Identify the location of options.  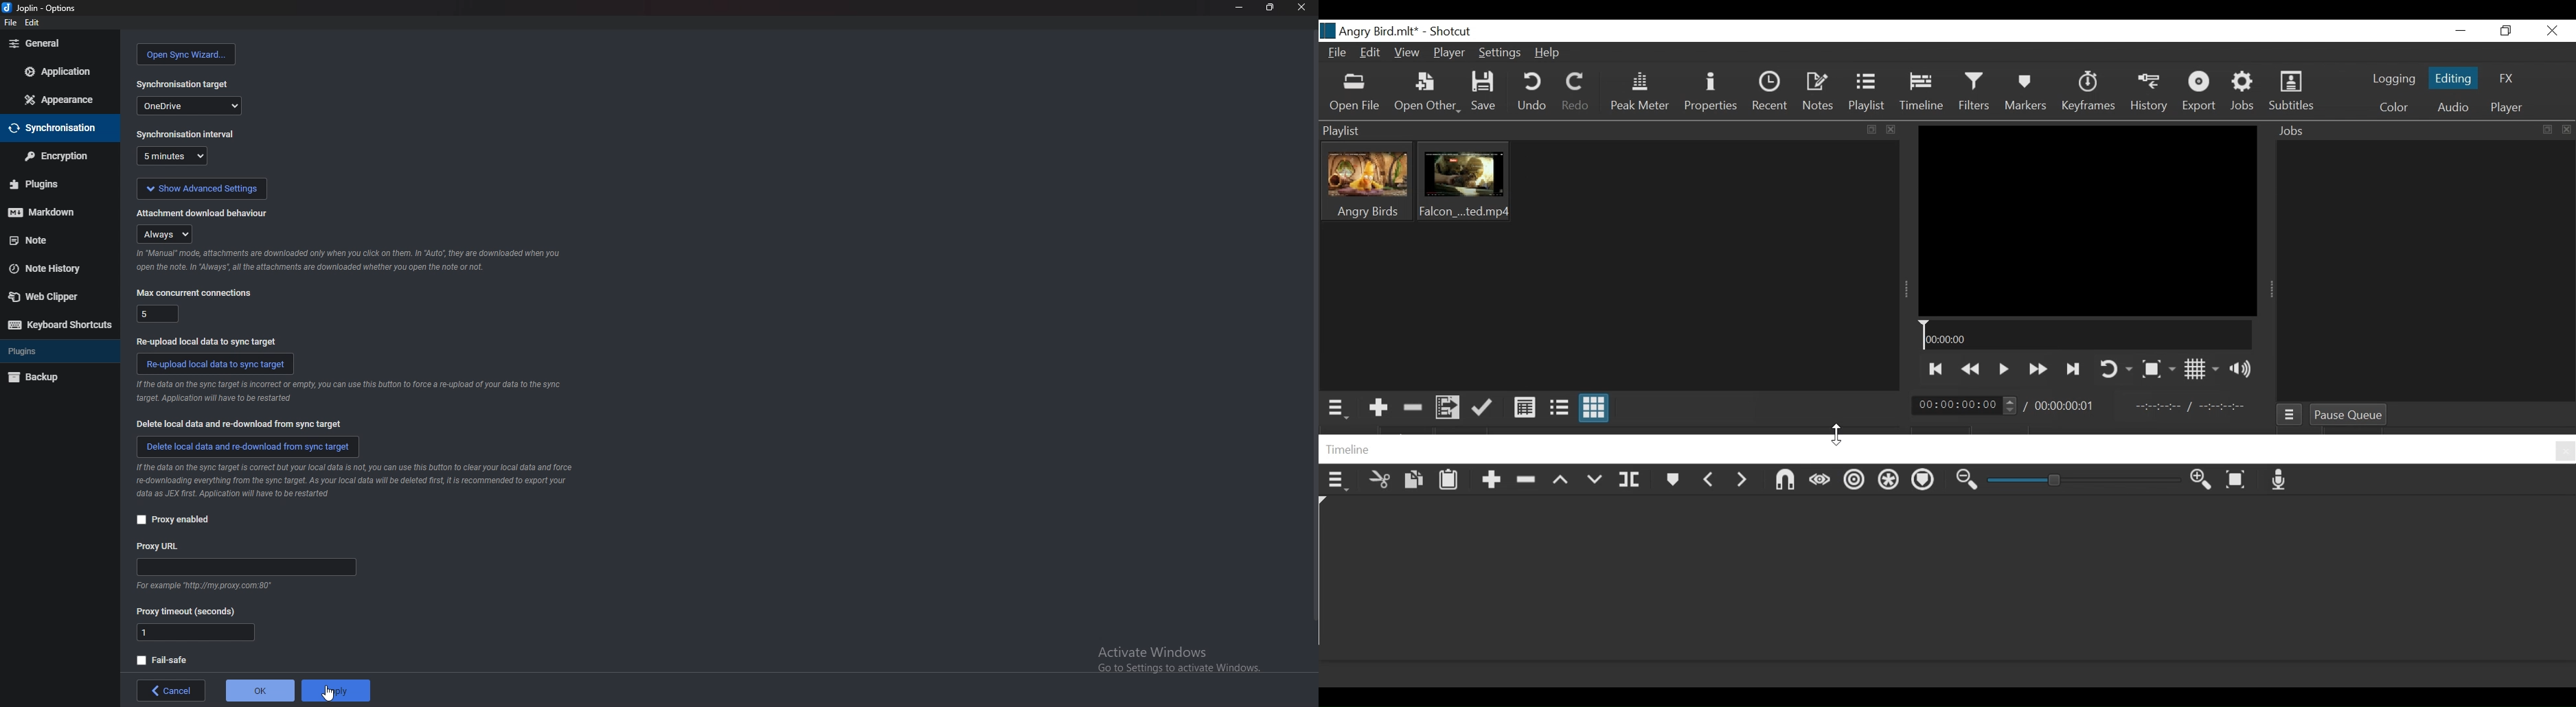
(41, 8).